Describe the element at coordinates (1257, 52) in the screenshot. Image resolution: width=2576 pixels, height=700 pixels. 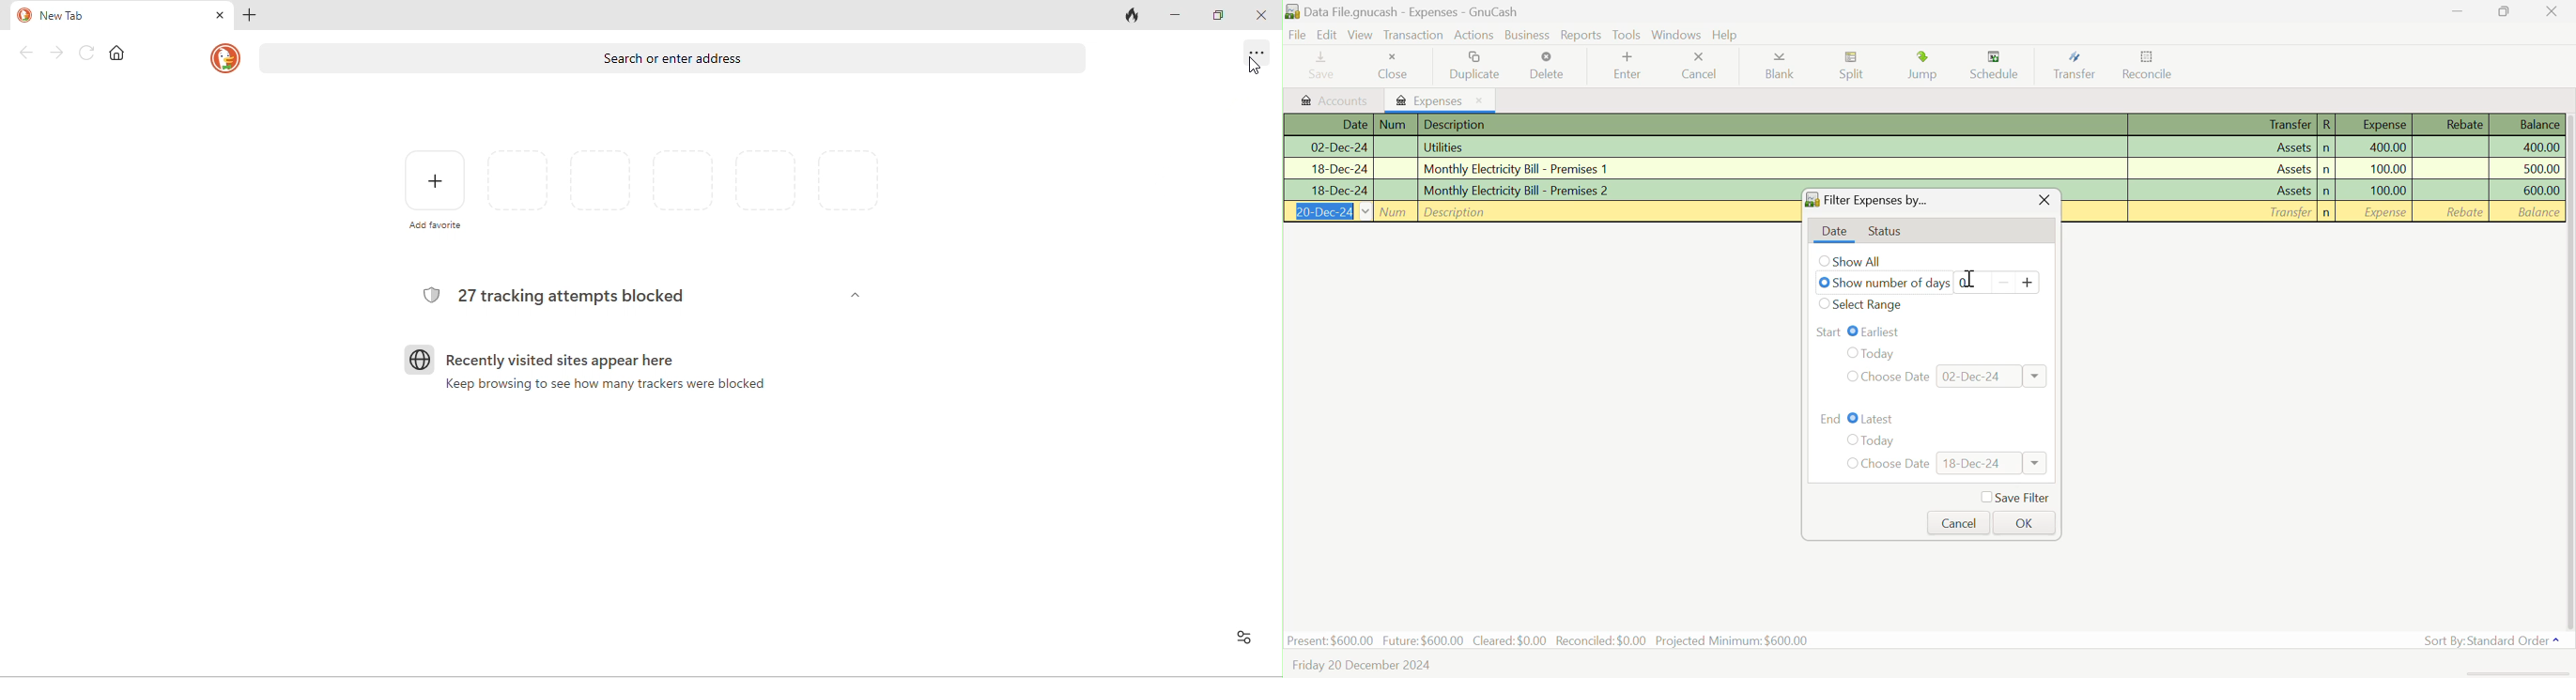
I see `options` at that location.